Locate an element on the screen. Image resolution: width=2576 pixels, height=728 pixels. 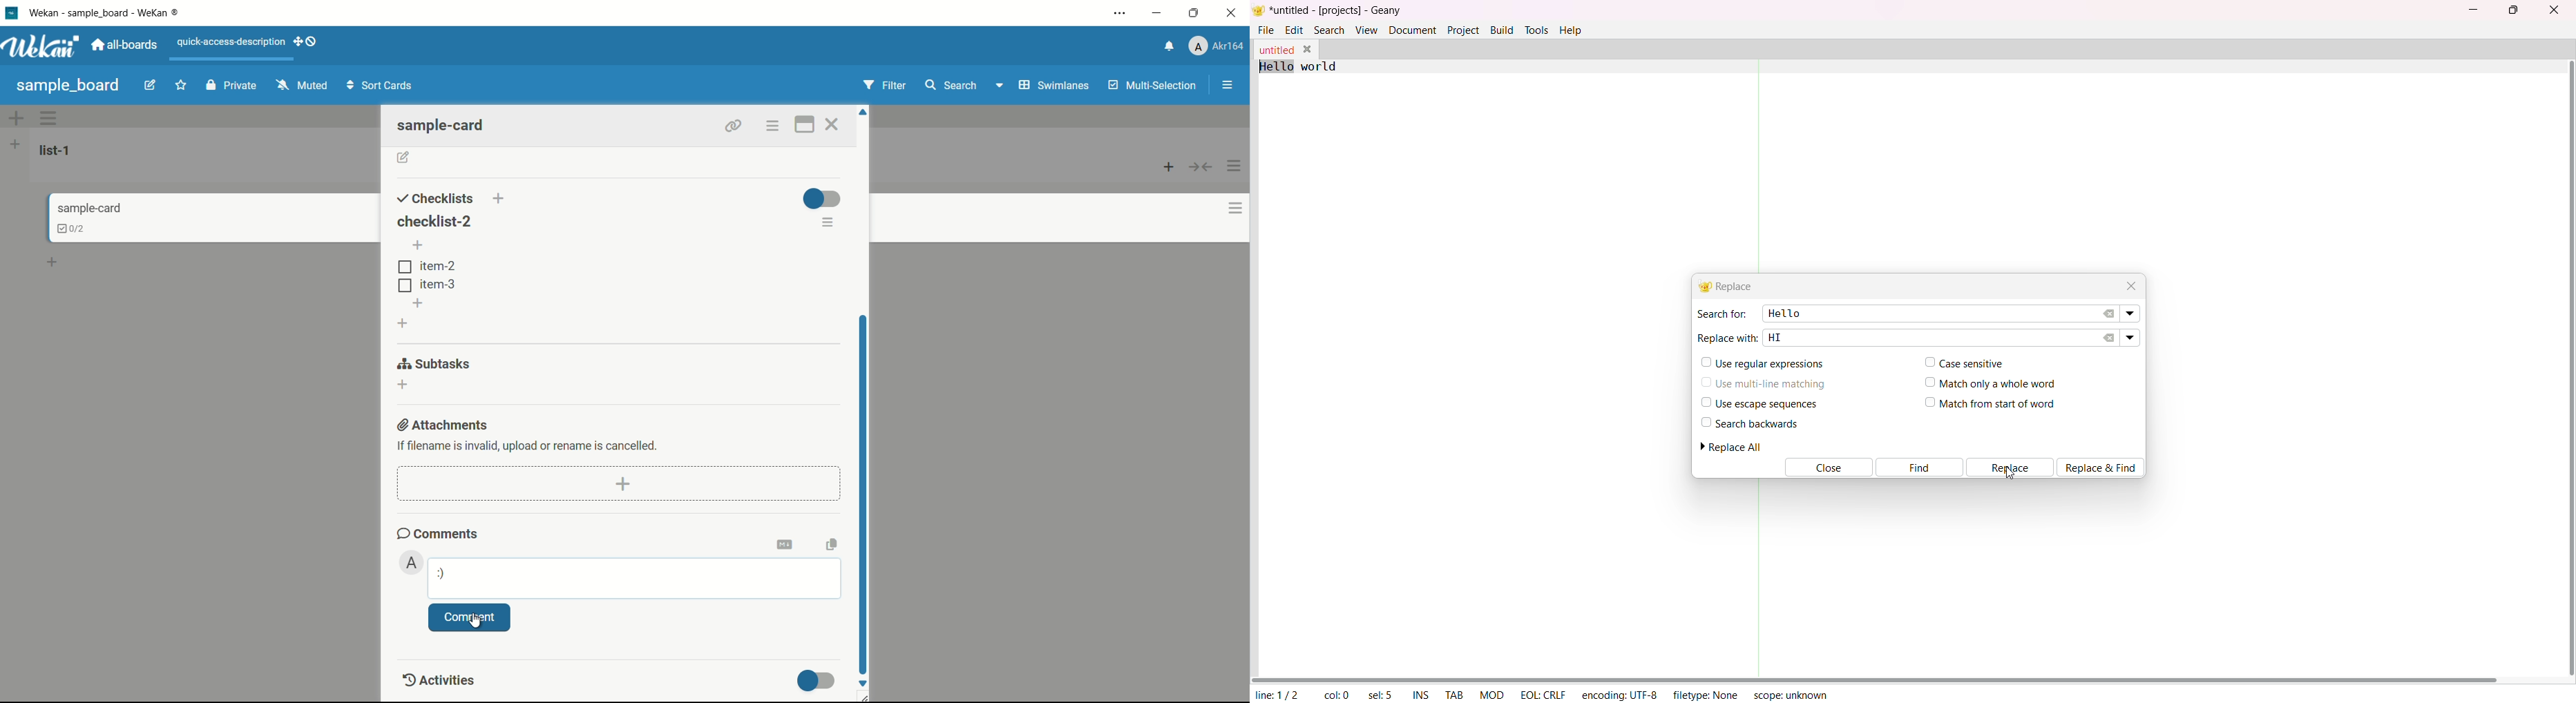
attachments is located at coordinates (445, 424).